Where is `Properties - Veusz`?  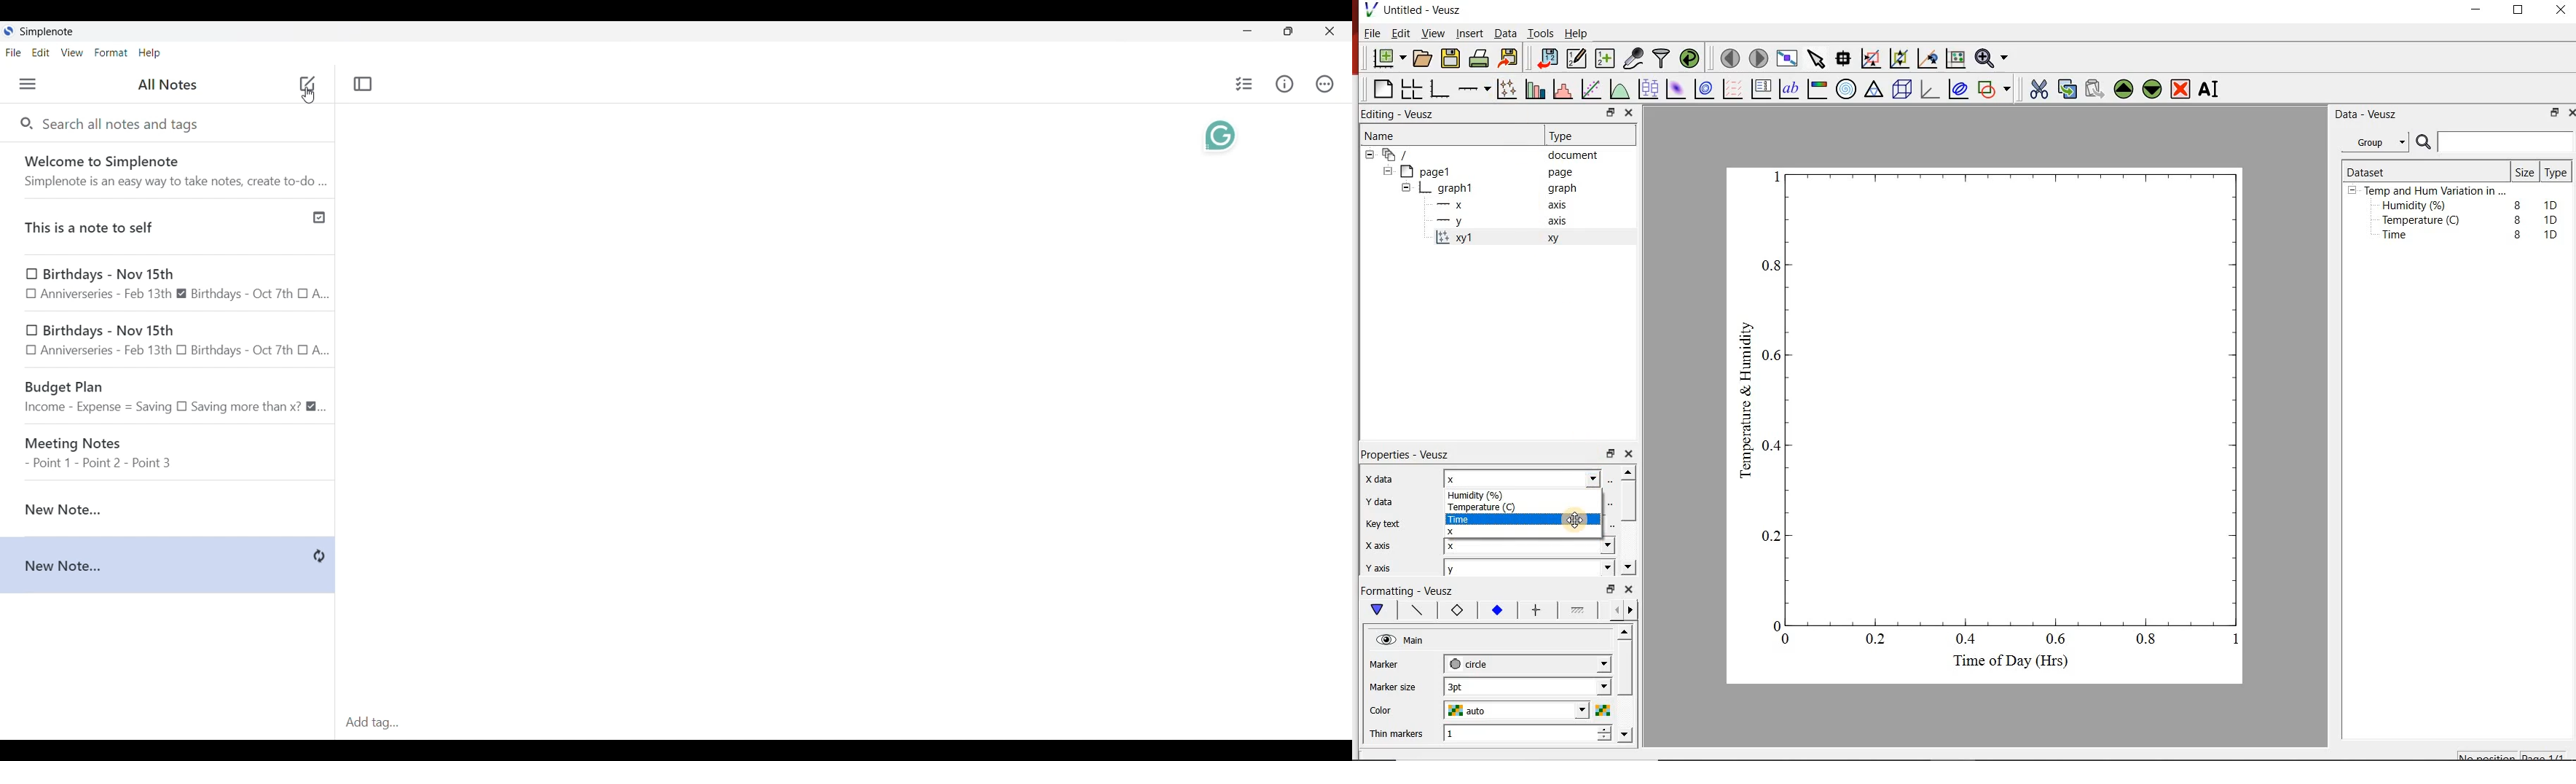
Properties - Veusz is located at coordinates (1413, 452).